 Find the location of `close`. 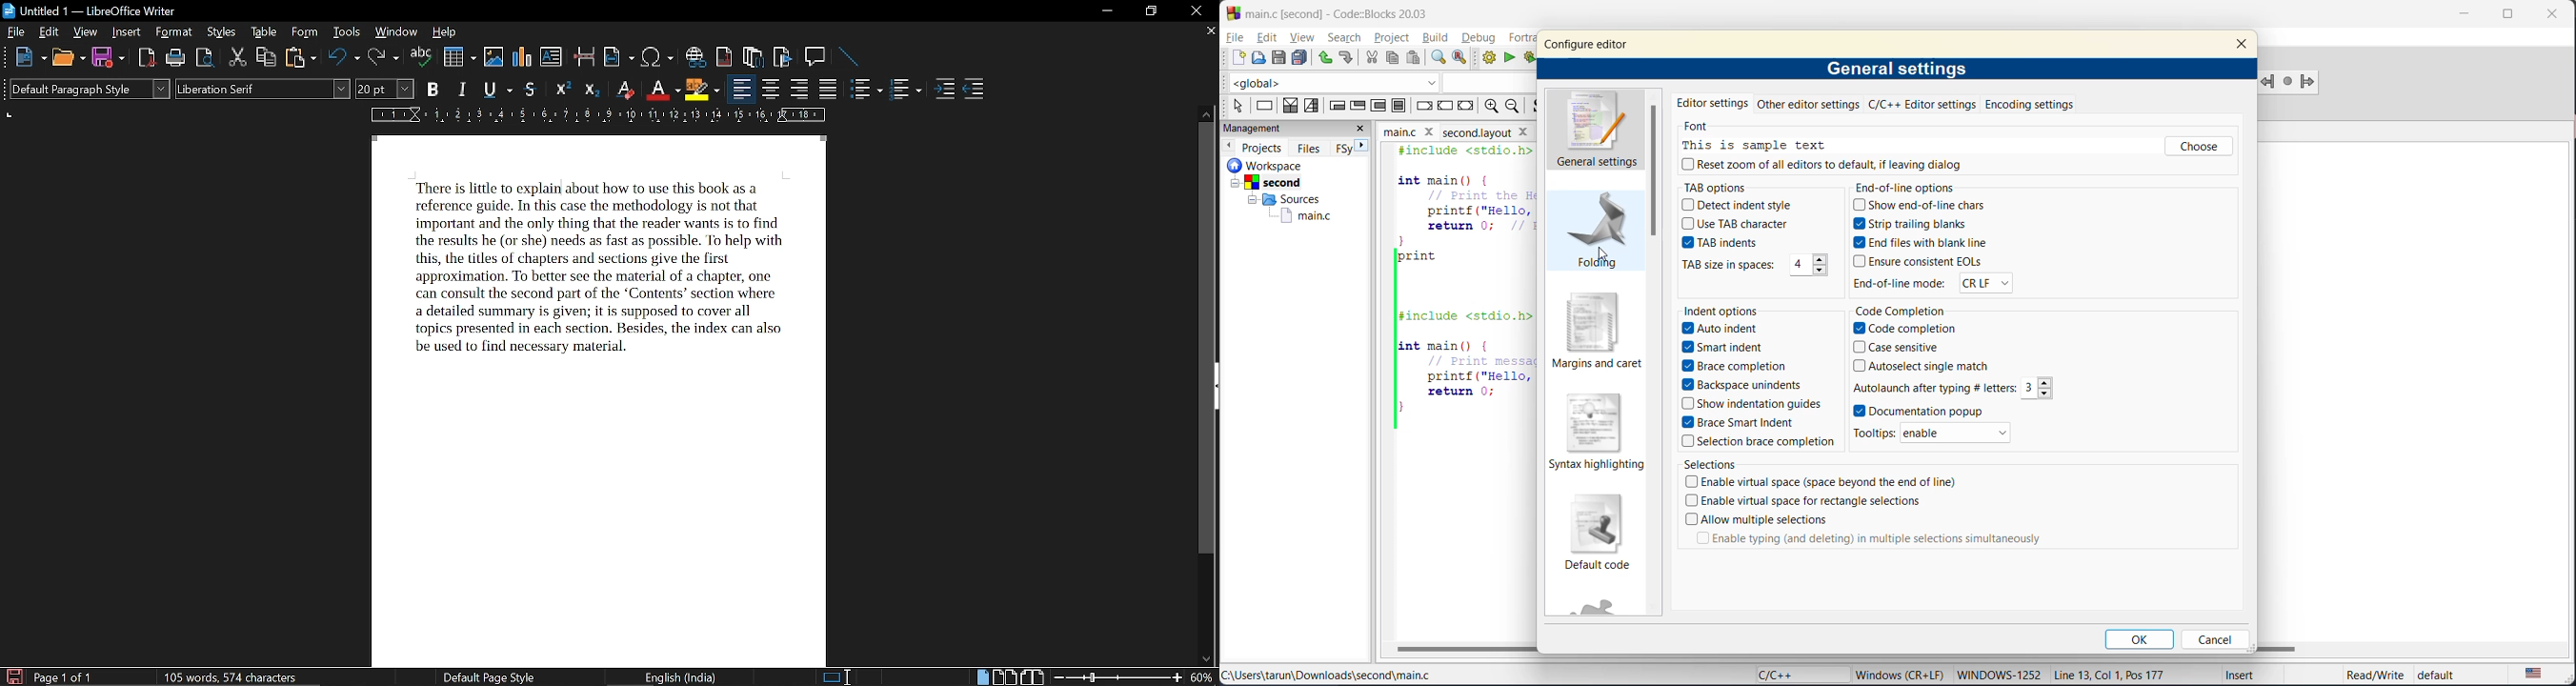

close is located at coordinates (2548, 17).